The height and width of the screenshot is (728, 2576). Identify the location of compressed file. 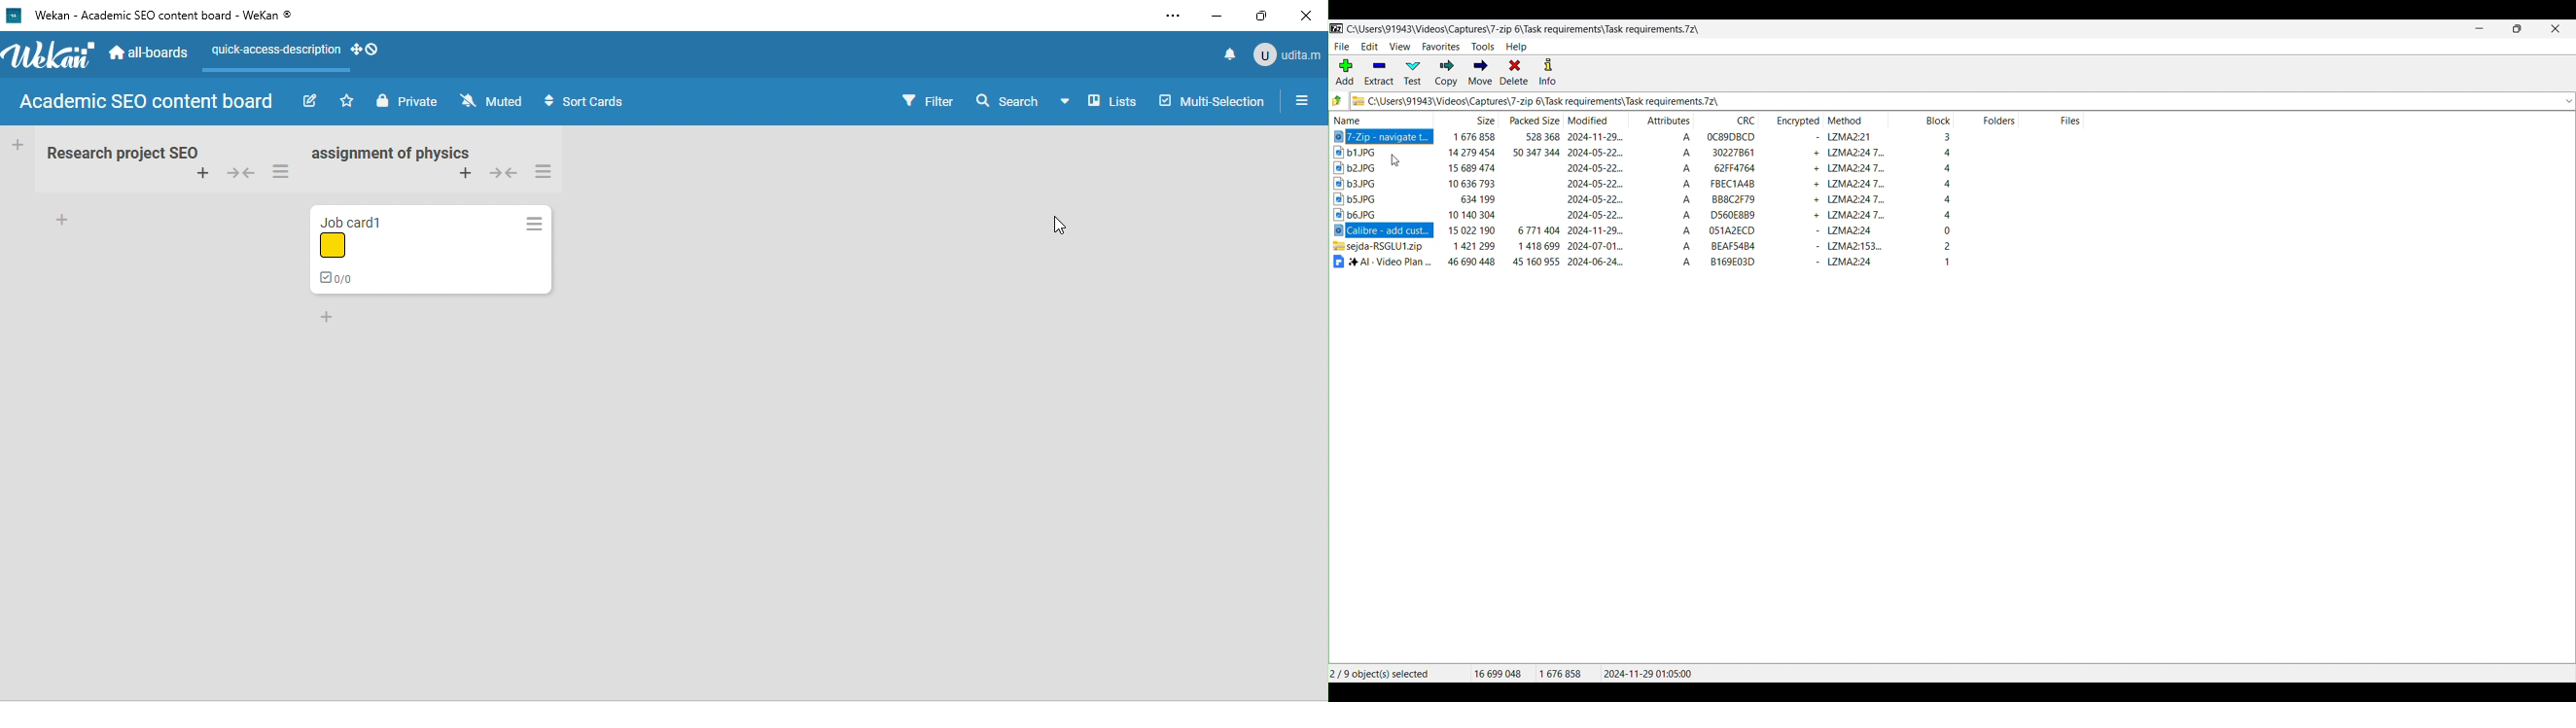
(1382, 246).